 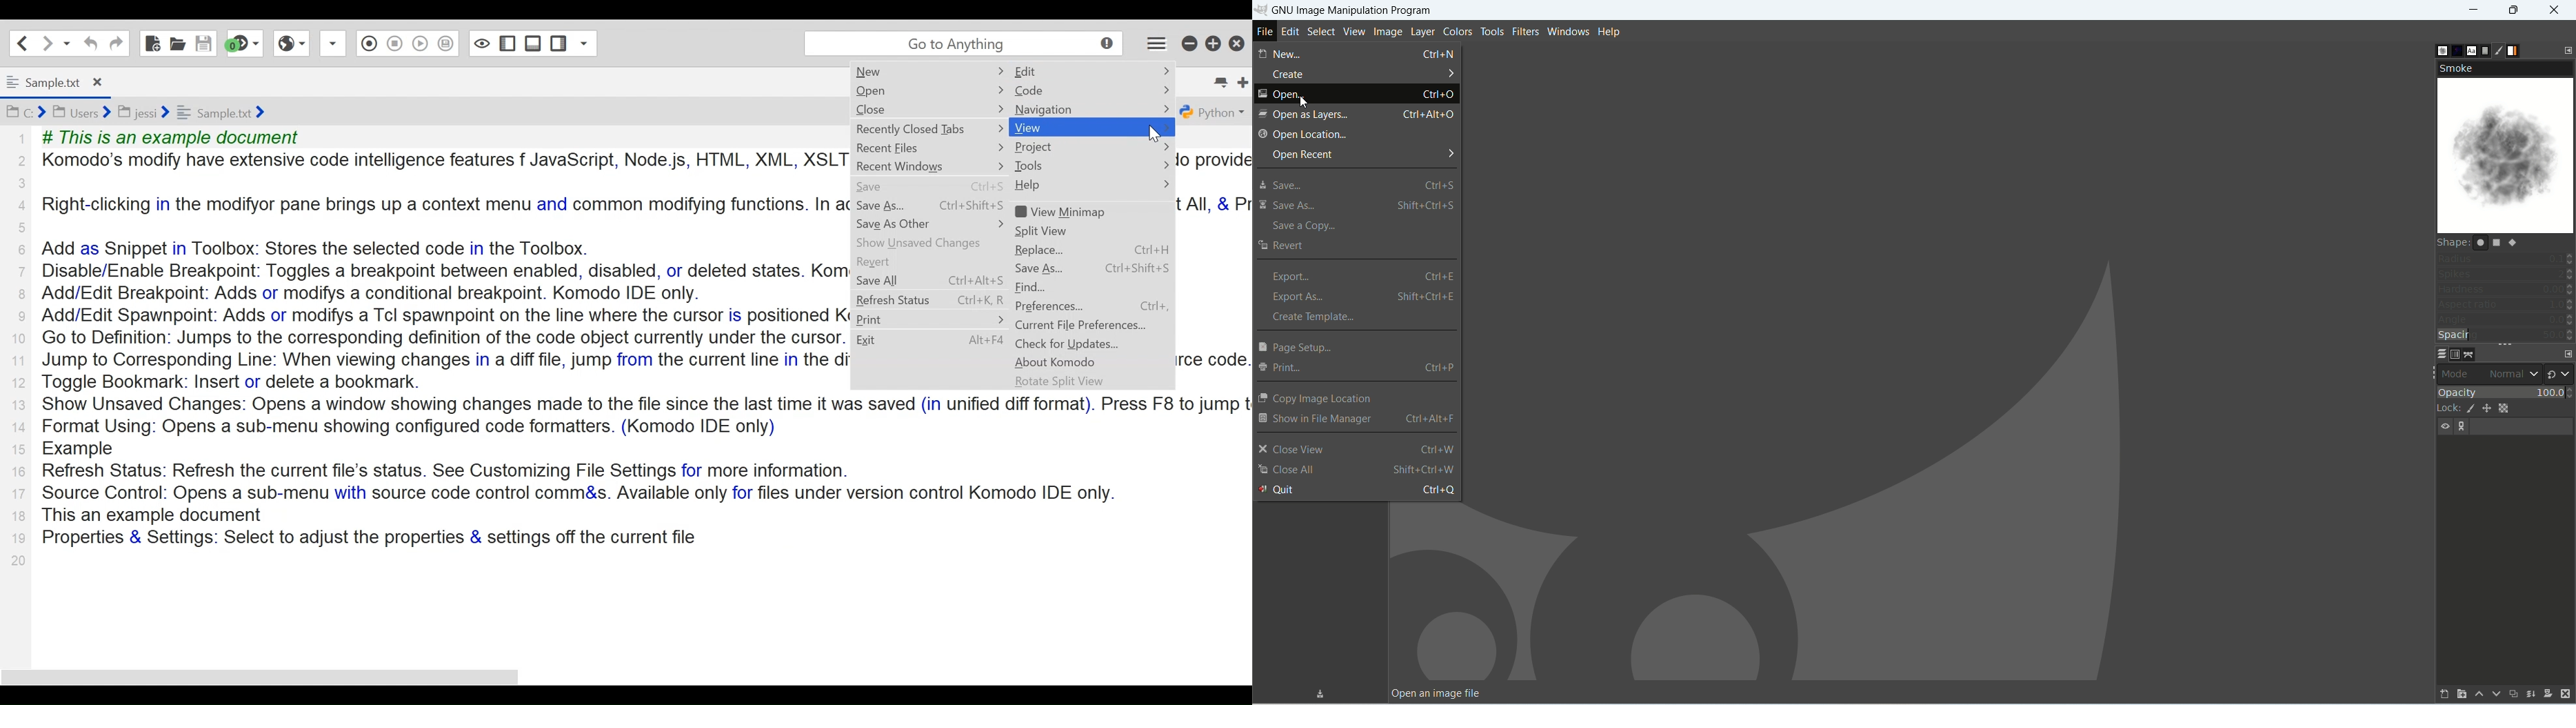 What do you see at coordinates (2444, 409) in the screenshot?
I see `lock` at bounding box center [2444, 409].